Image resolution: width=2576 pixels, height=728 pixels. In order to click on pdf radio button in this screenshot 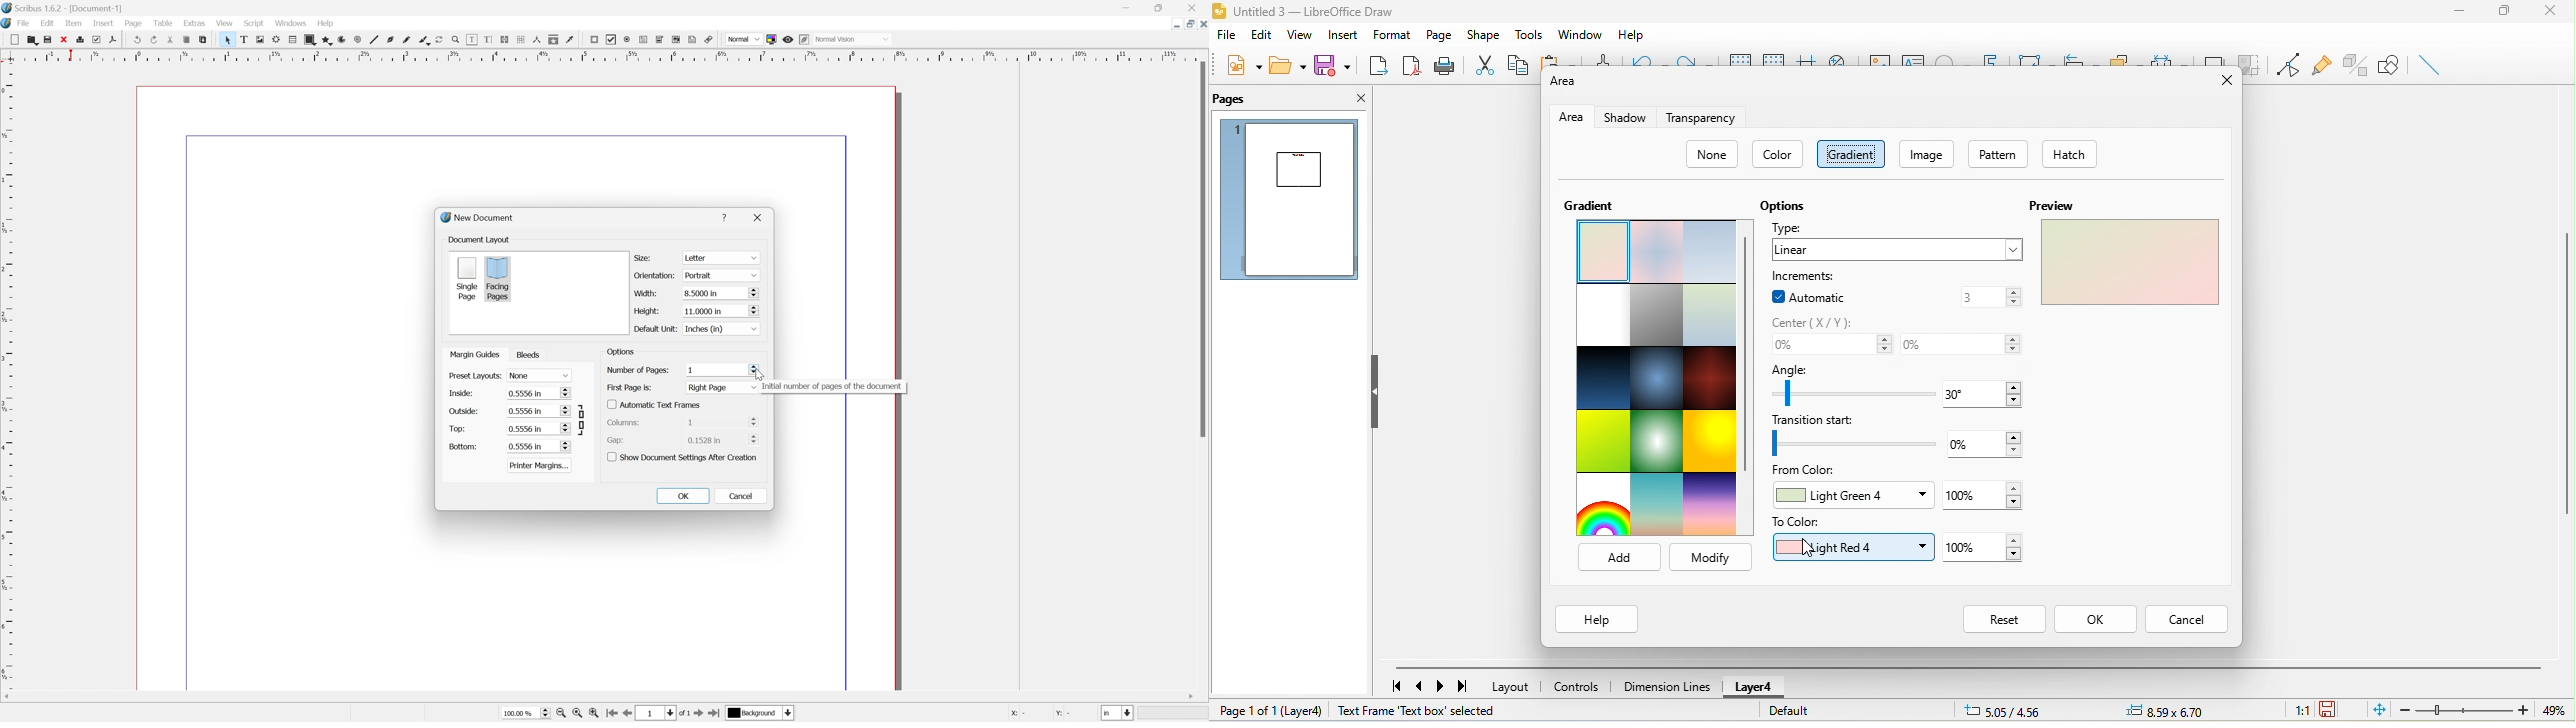, I will do `click(627, 38)`.